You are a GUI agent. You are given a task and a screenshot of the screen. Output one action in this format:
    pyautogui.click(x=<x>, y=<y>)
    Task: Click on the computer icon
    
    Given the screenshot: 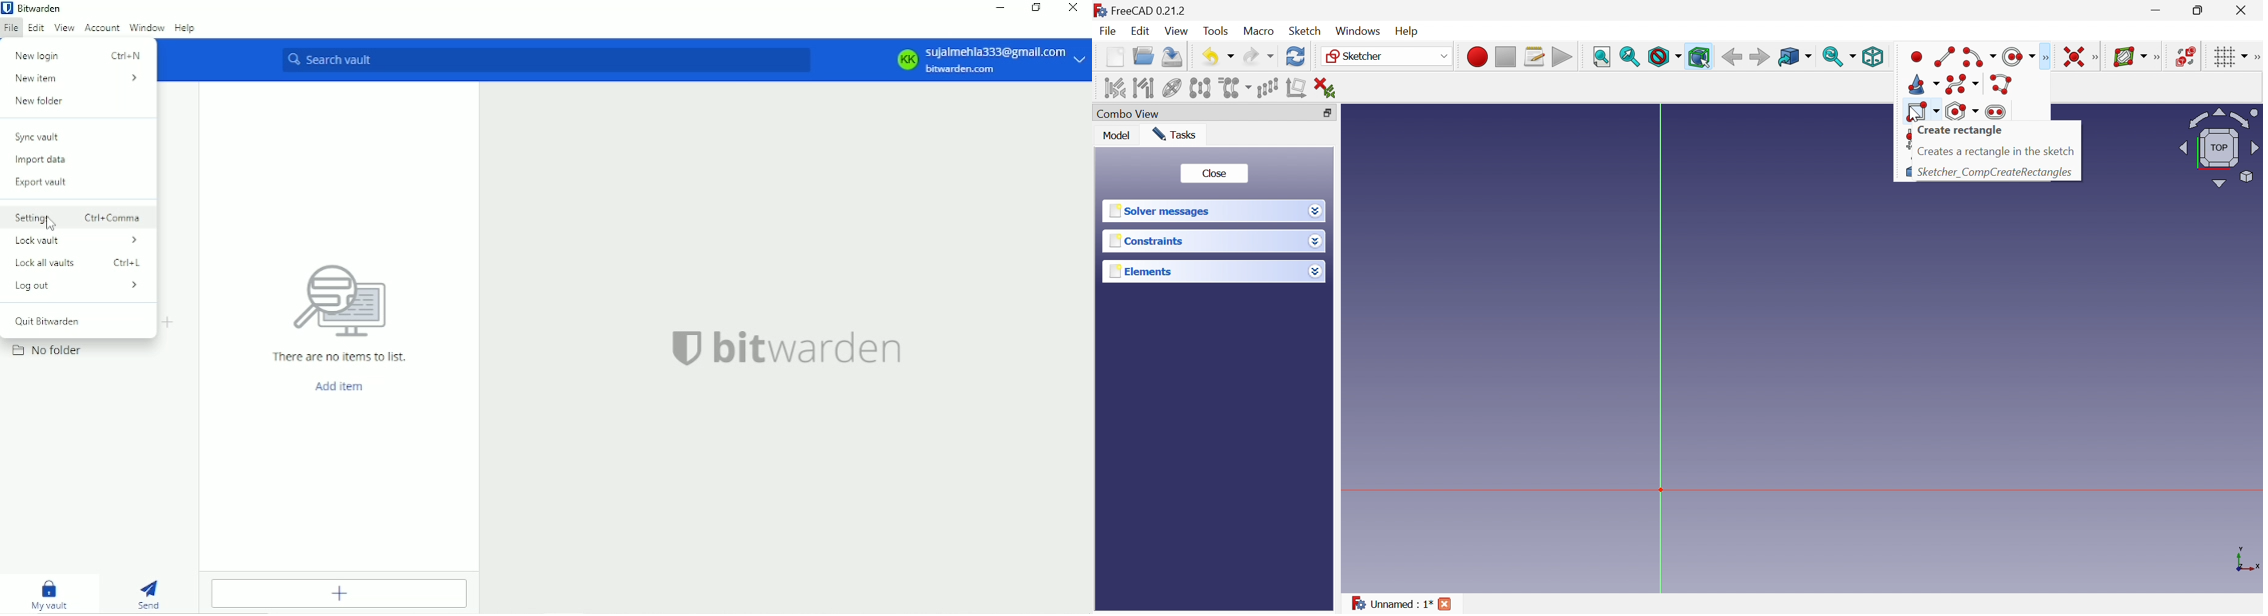 What is the action you would take?
    pyautogui.click(x=332, y=302)
    